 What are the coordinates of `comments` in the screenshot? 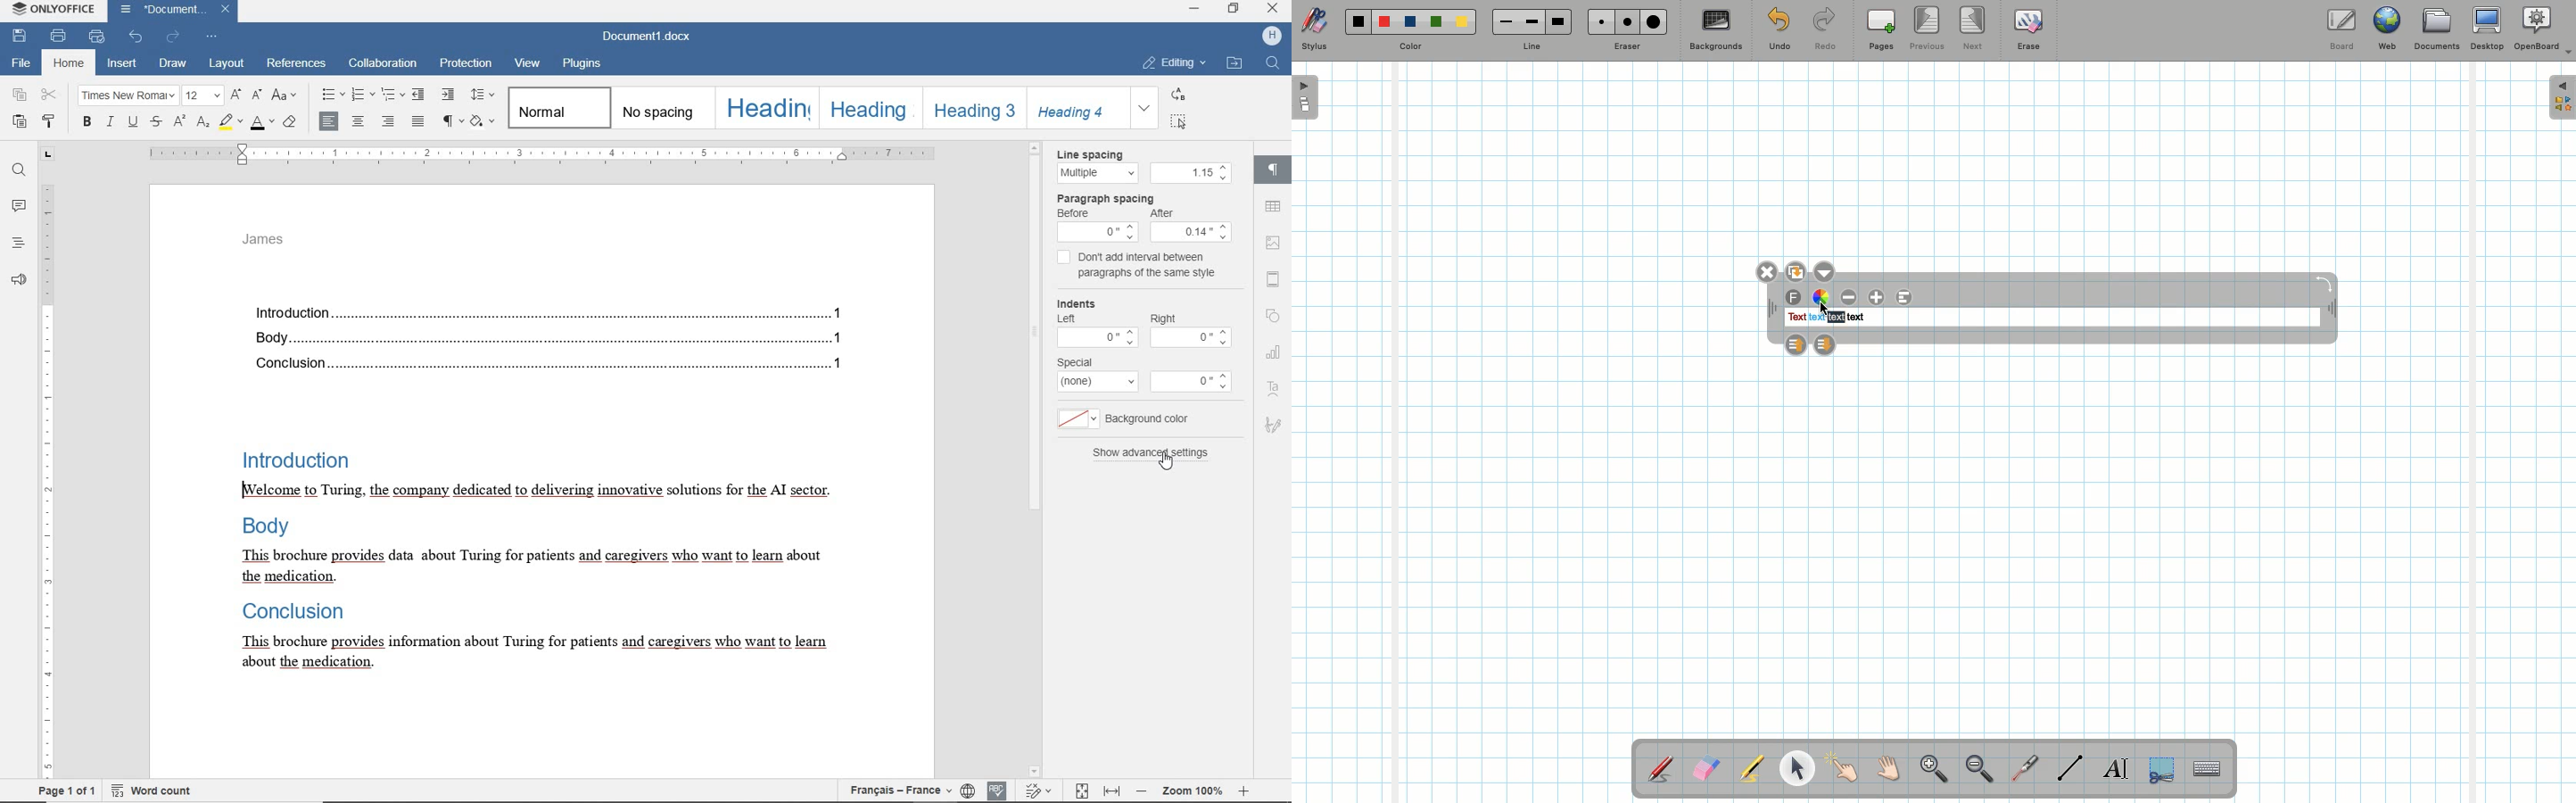 It's located at (18, 208).